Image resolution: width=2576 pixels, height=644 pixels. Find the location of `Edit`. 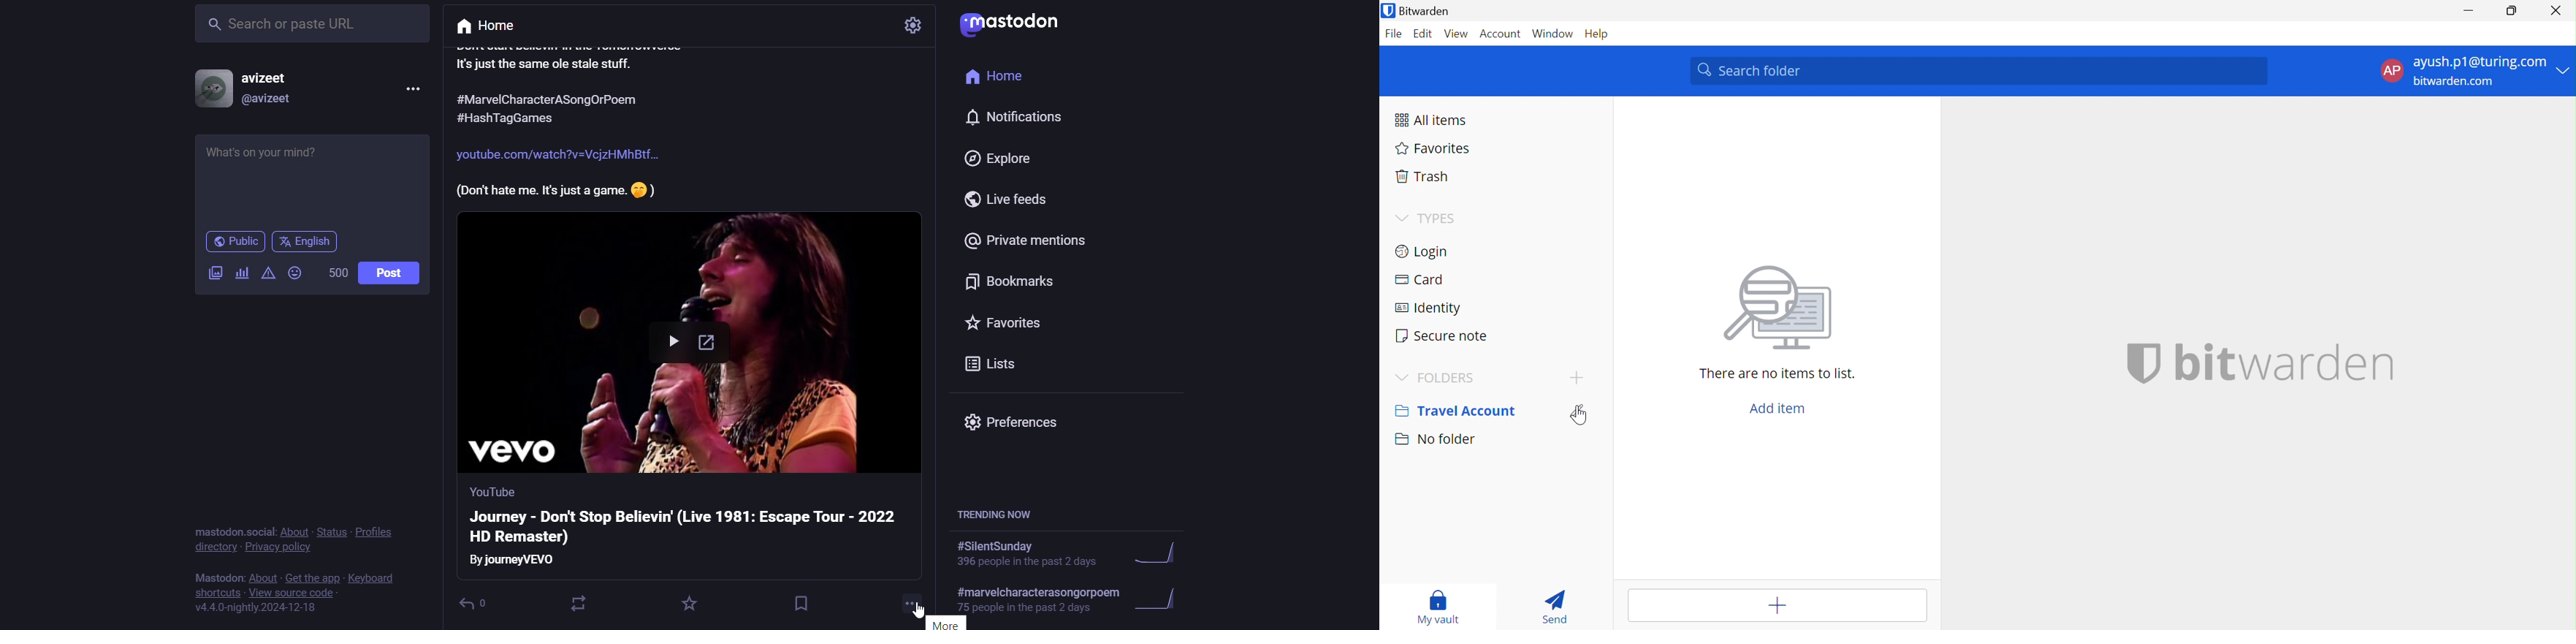

Edit is located at coordinates (1582, 411).